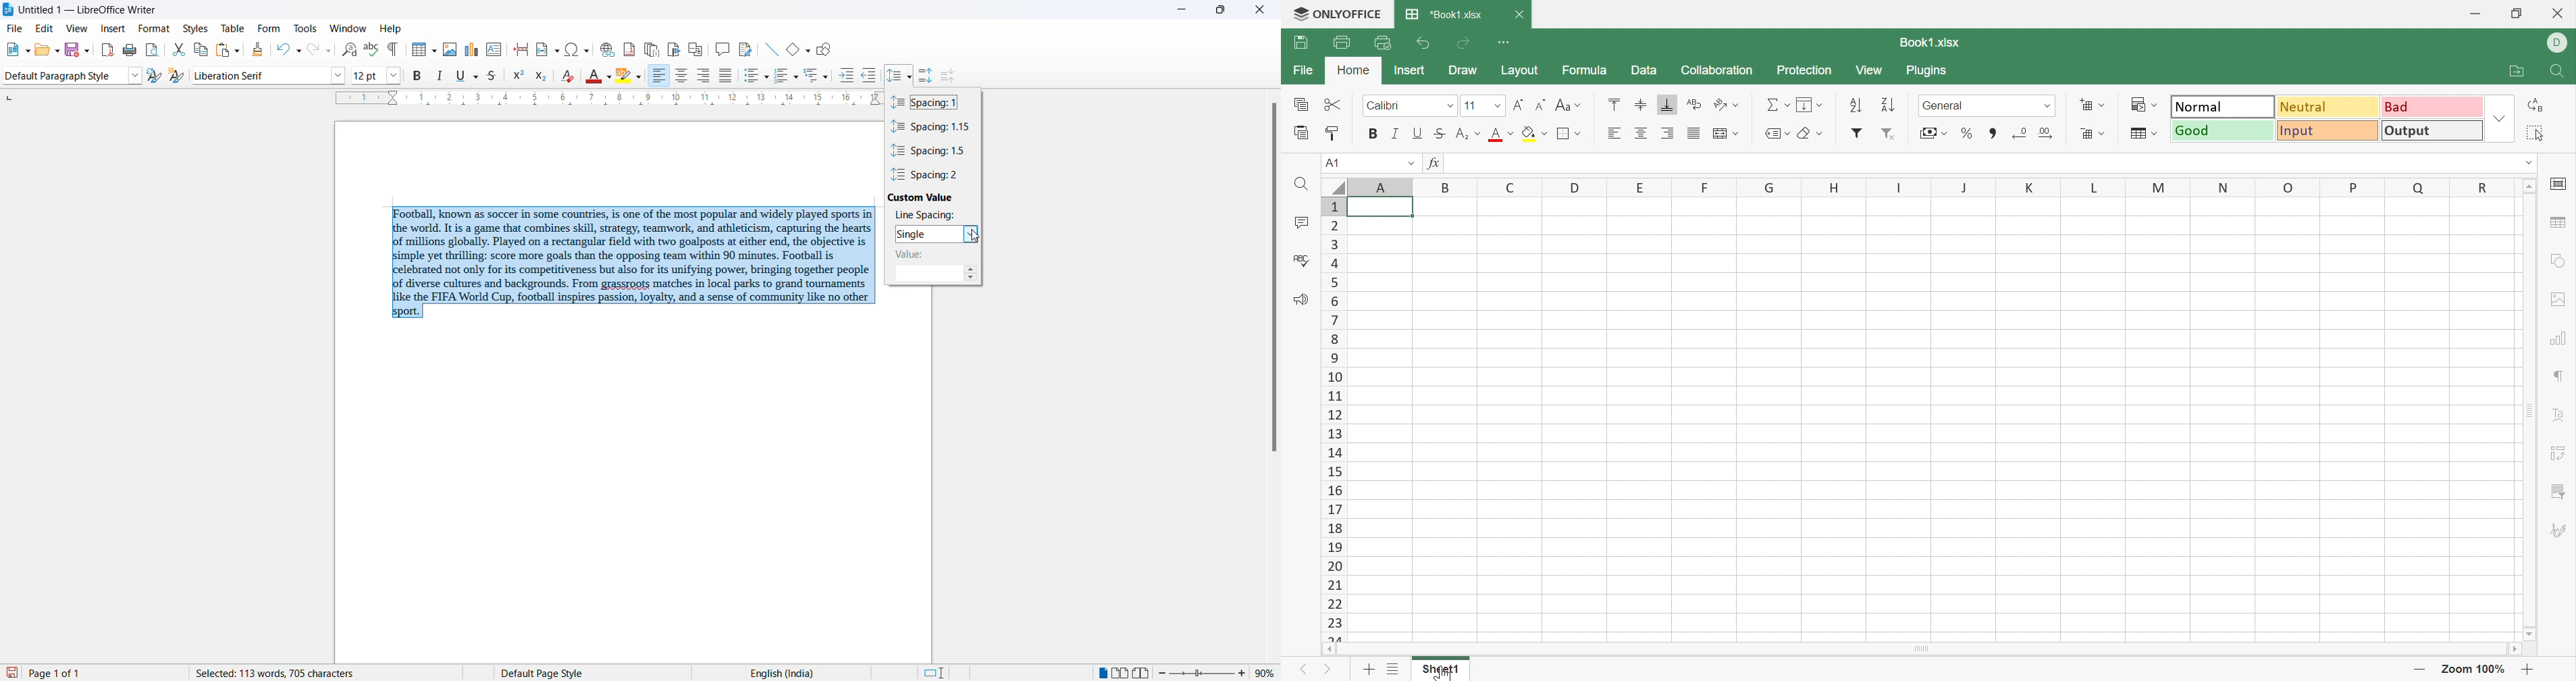 This screenshot has height=700, width=2576. What do you see at coordinates (652, 47) in the screenshot?
I see `insert endnote` at bounding box center [652, 47].